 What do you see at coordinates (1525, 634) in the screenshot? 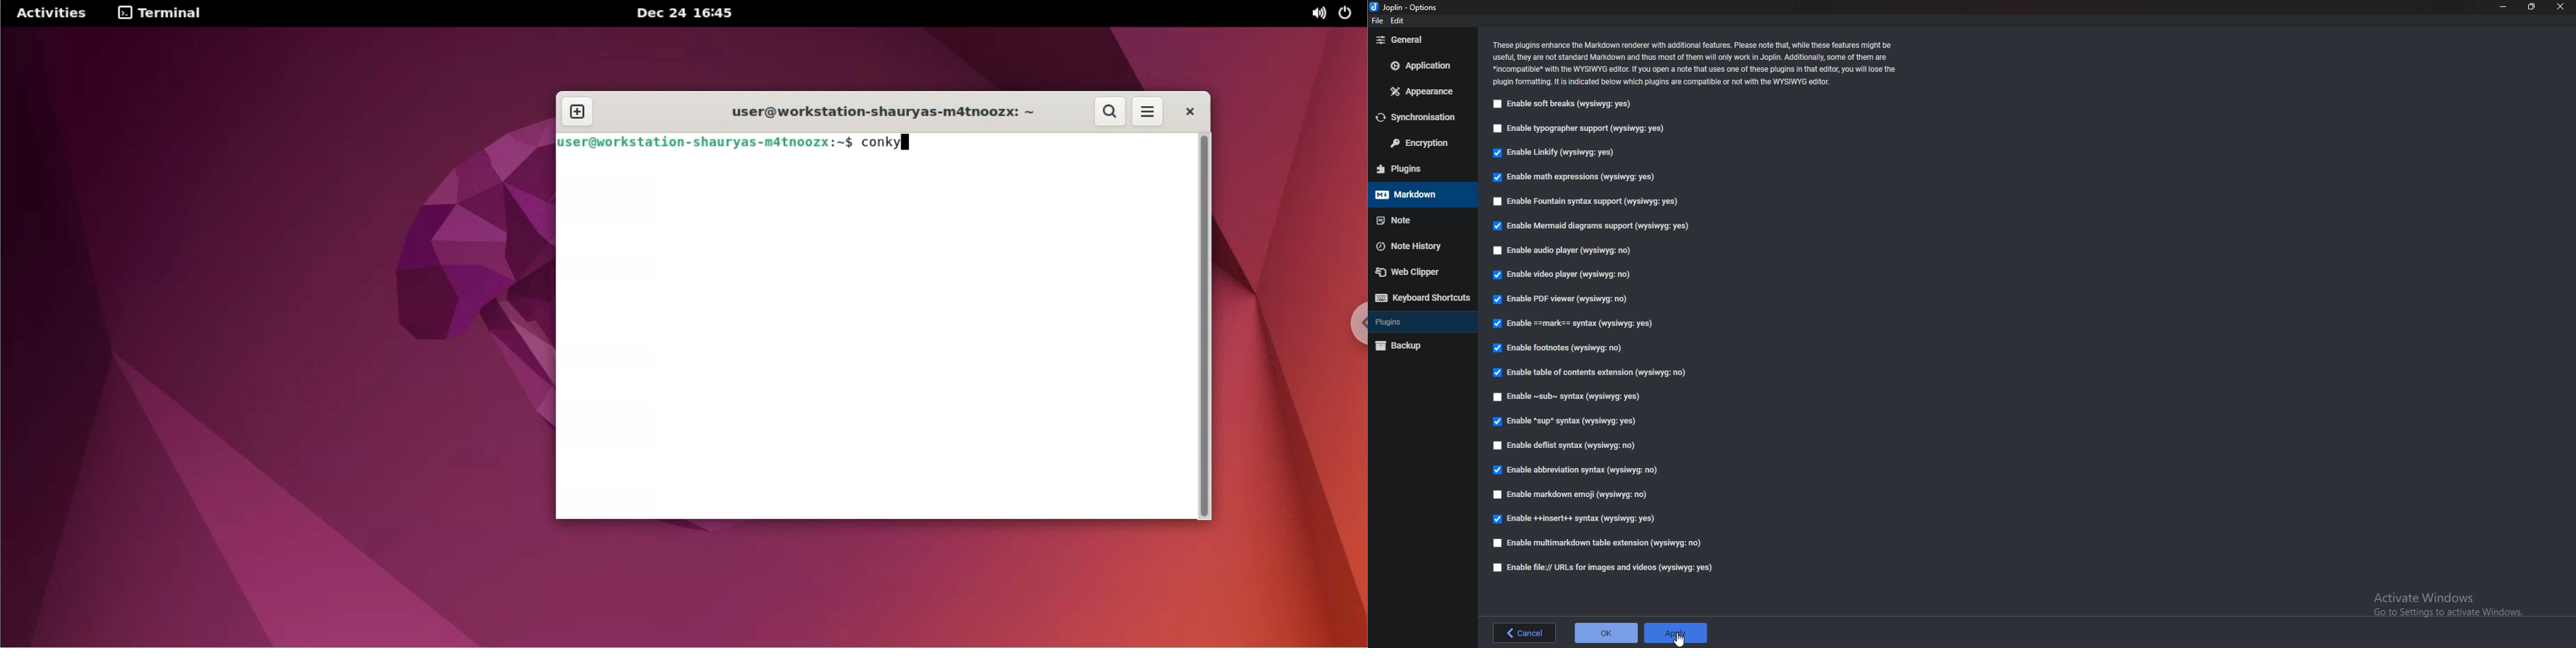
I see `back` at bounding box center [1525, 634].